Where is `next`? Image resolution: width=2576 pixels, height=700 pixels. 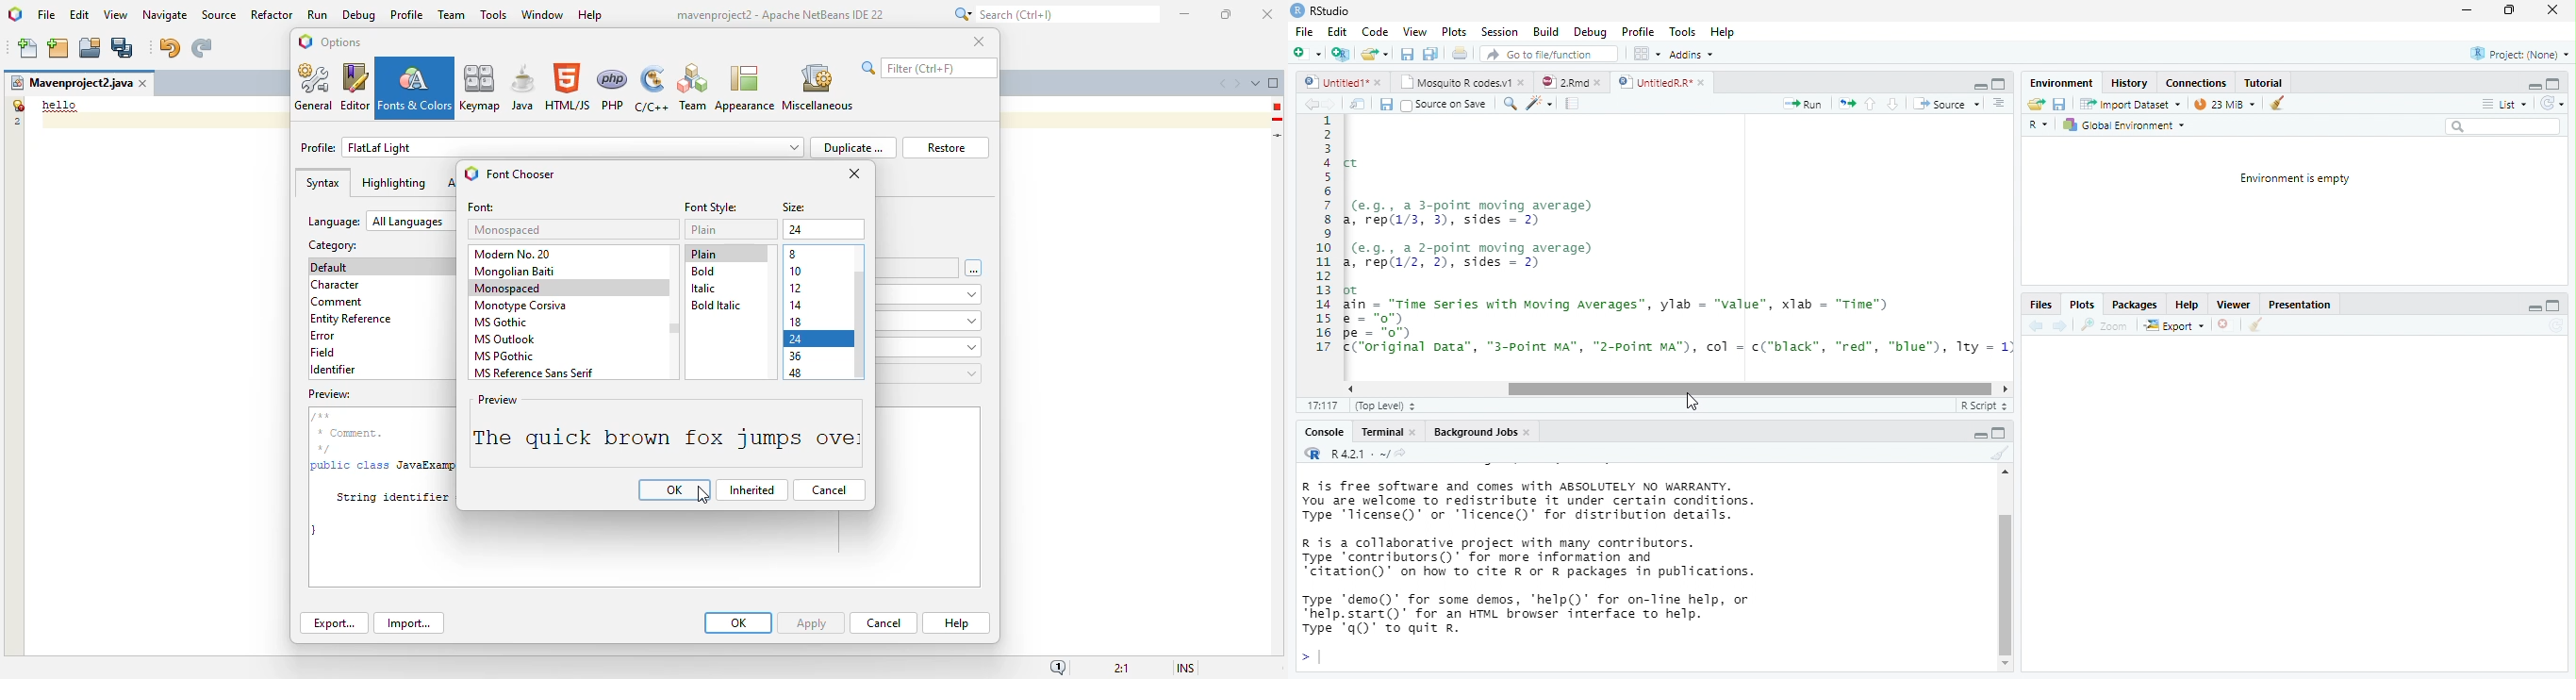 next is located at coordinates (1333, 105).